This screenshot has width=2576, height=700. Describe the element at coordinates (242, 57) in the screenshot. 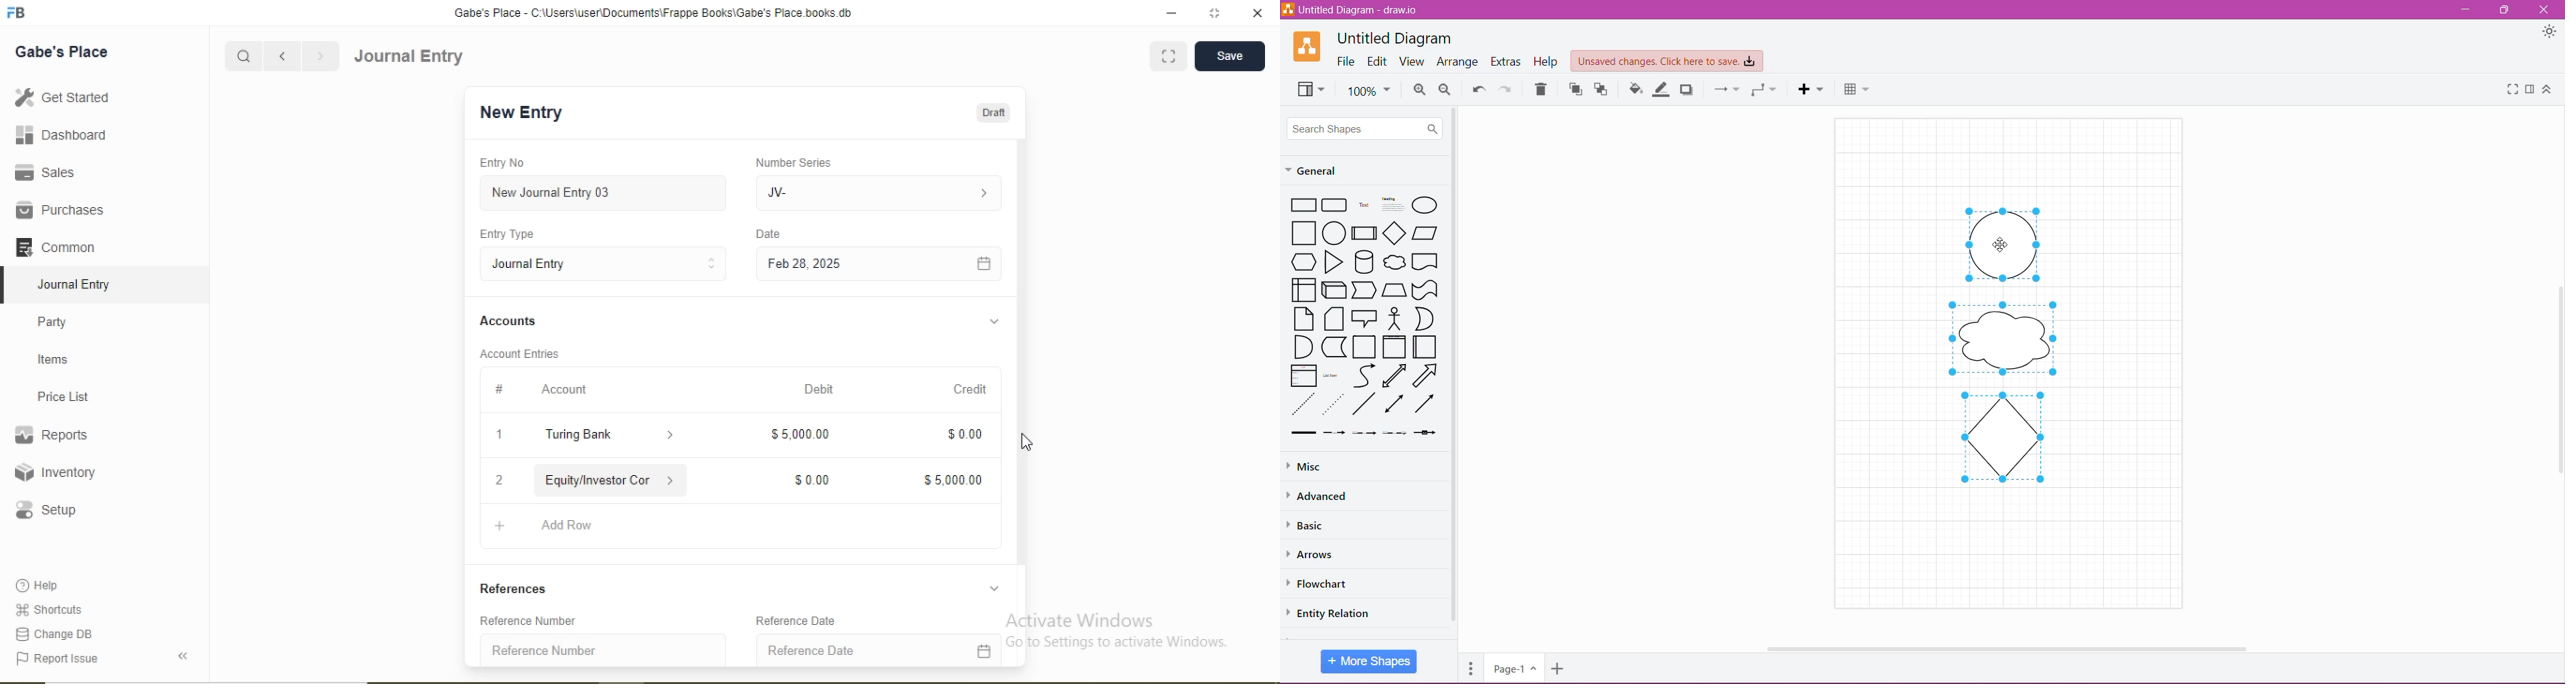

I see `Search` at that location.